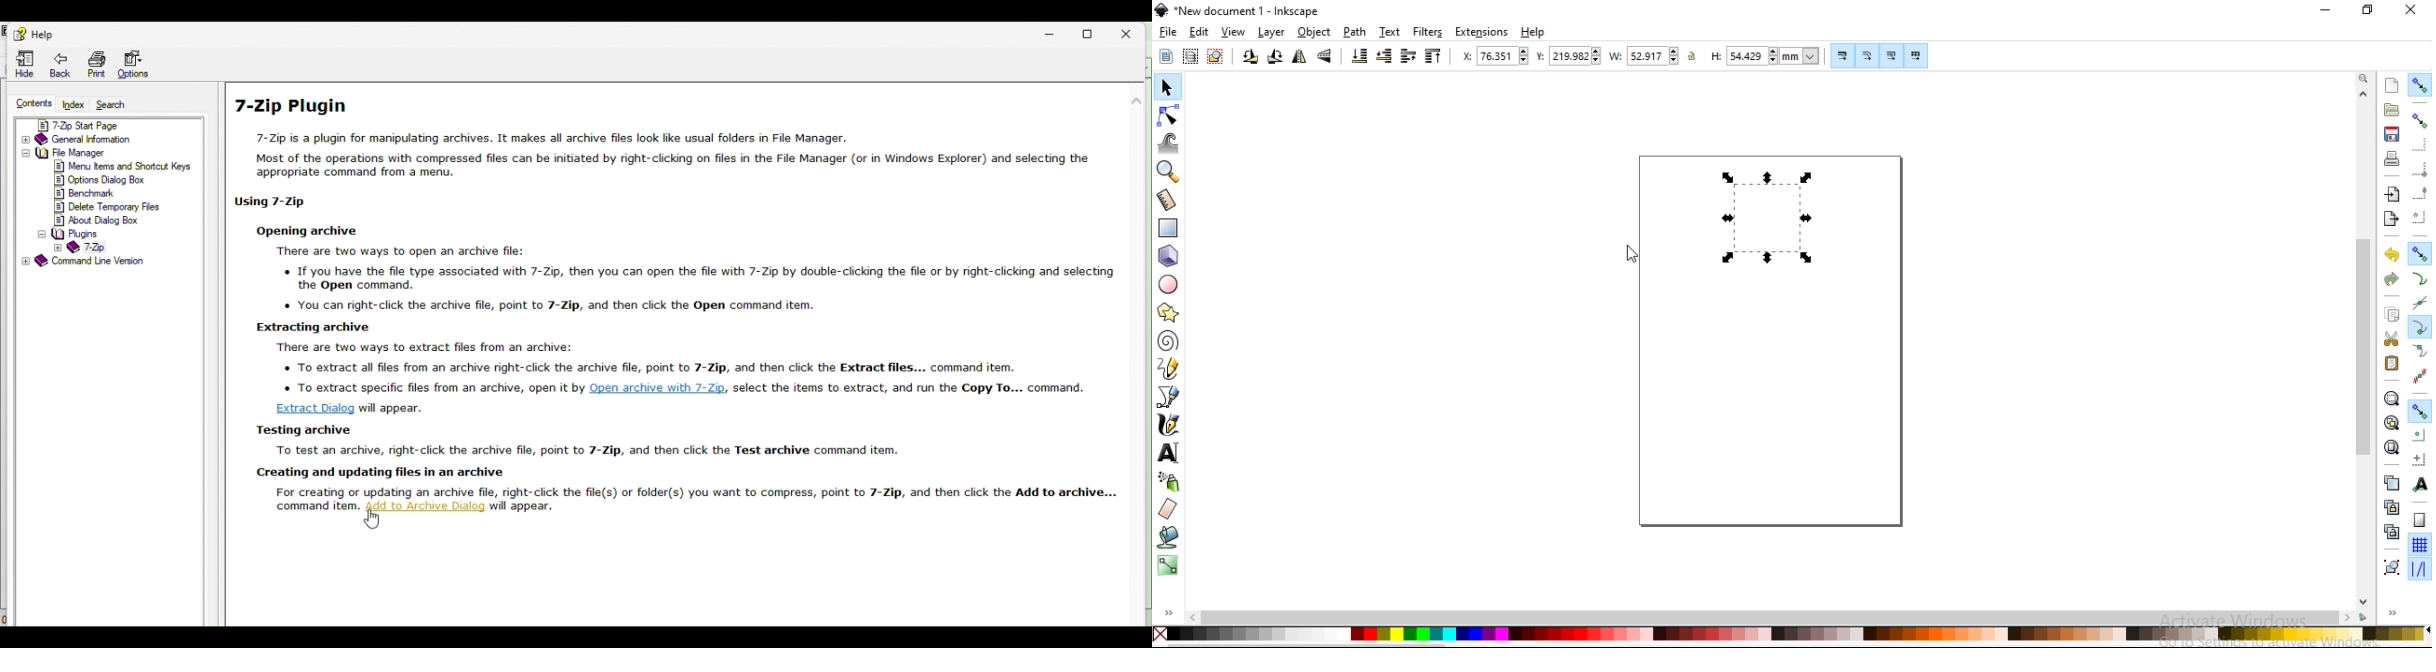 The image size is (2436, 672). Describe the element at coordinates (2420, 146) in the screenshot. I see `snap to edges of bounding box` at that location.